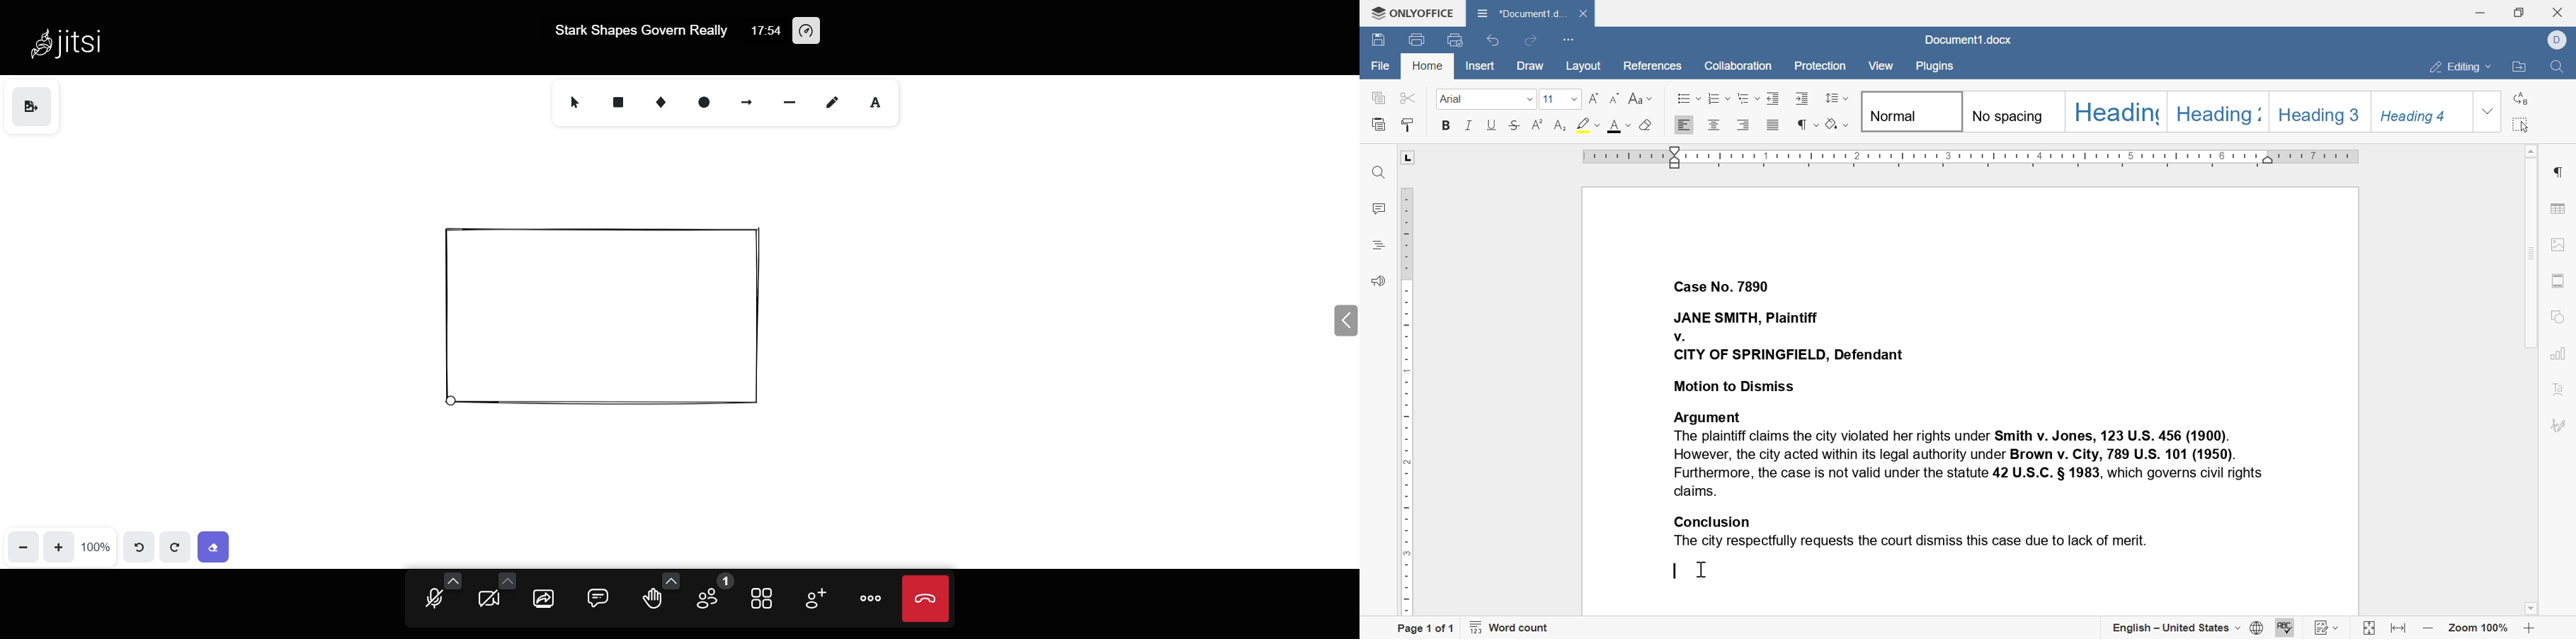 The image size is (2576, 644). Describe the element at coordinates (2520, 13) in the screenshot. I see `restore down` at that location.